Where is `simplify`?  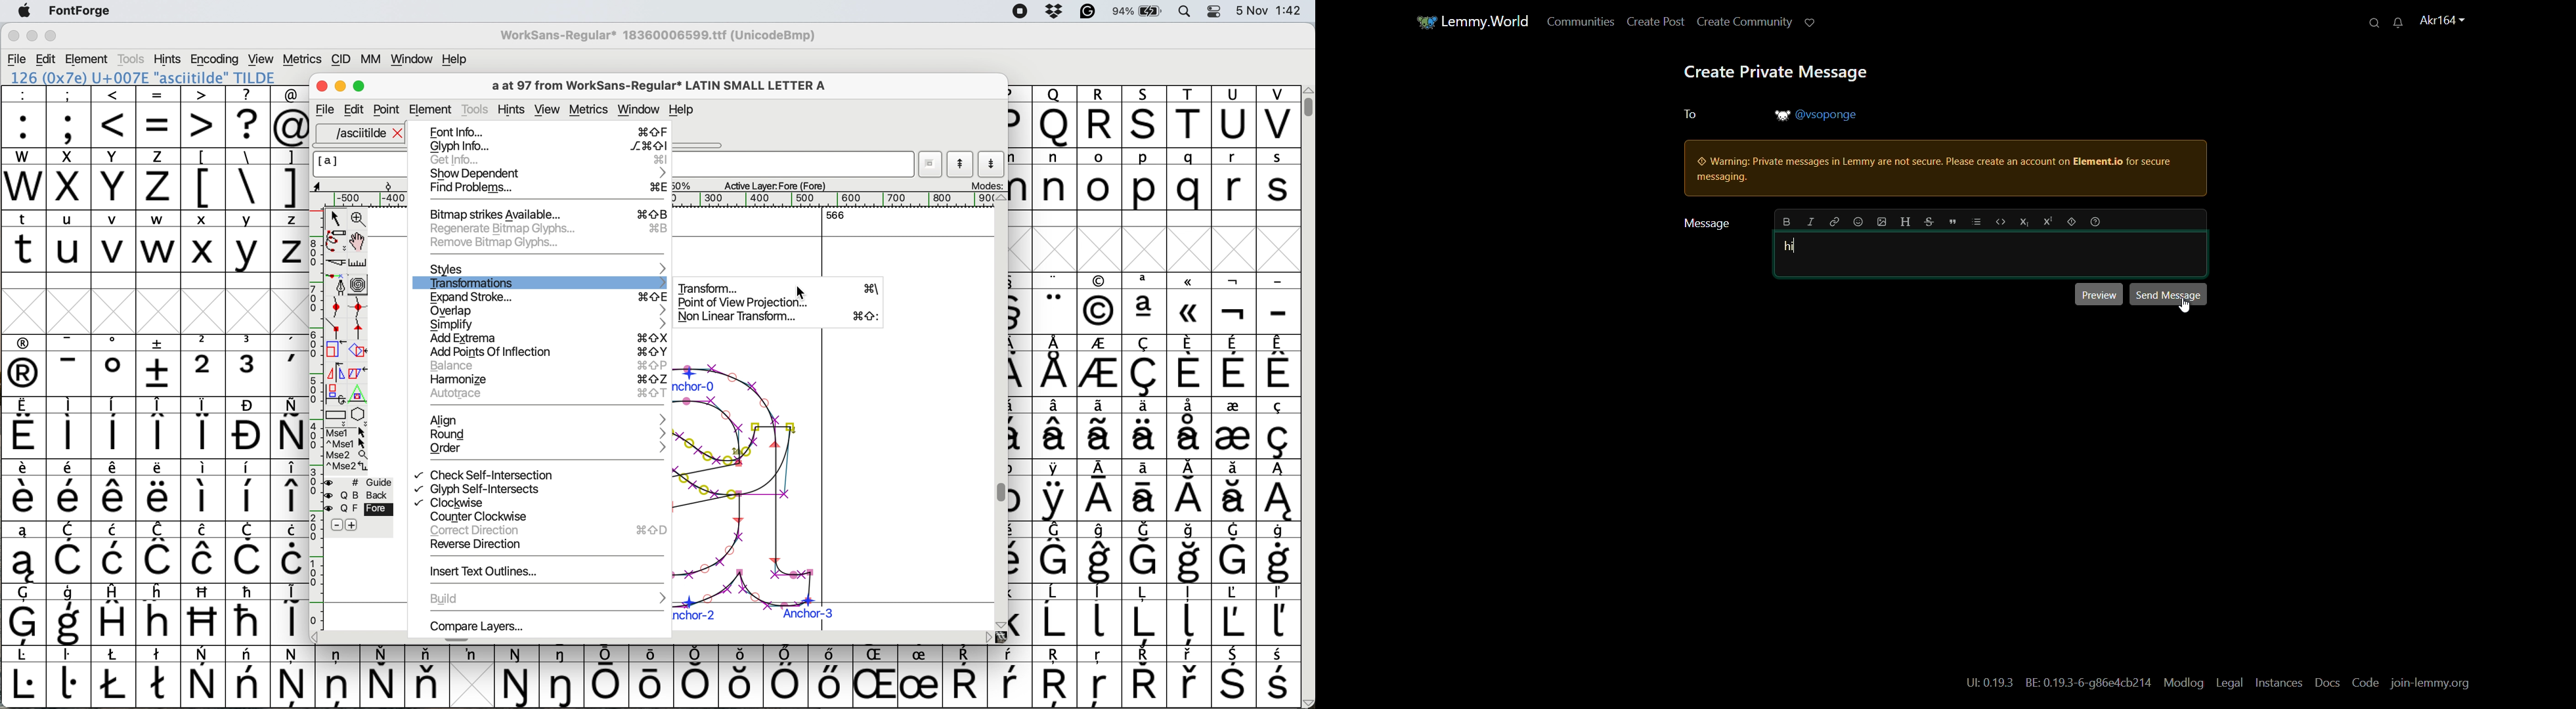 simplify is located at coordinates (549, 323).